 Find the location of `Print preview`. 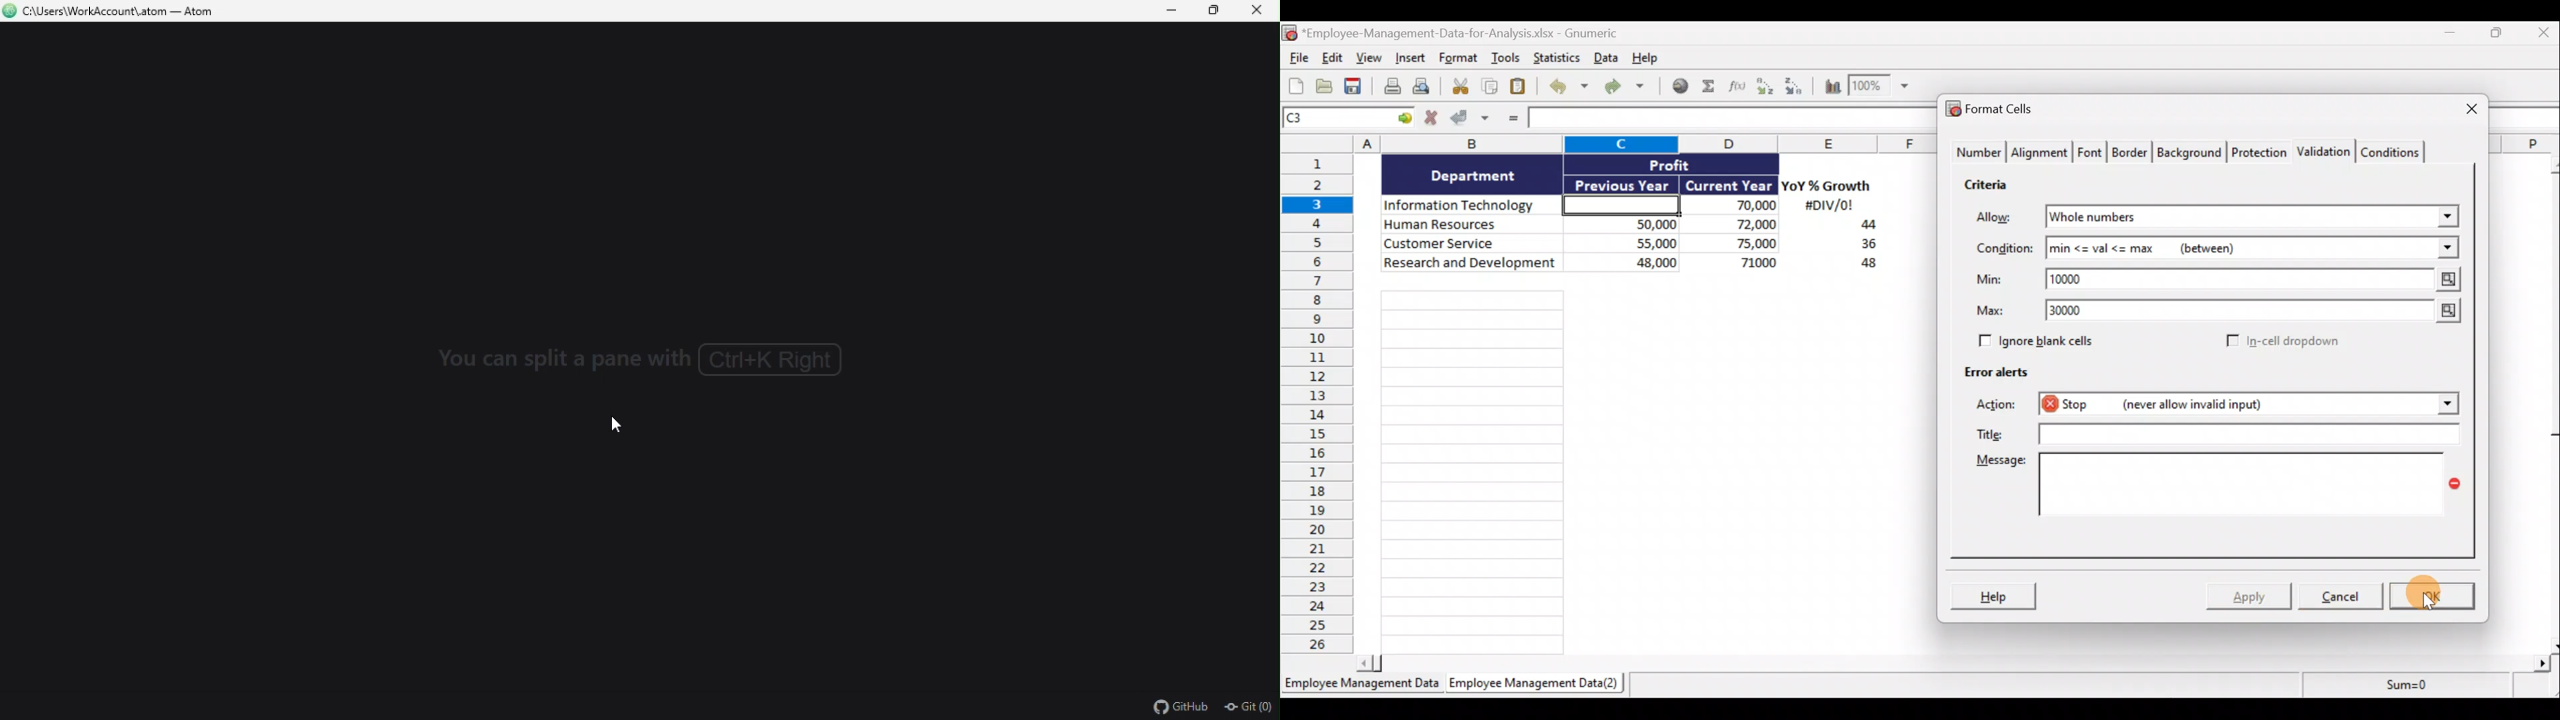

Print preview is located at coordinates (1429, 89).